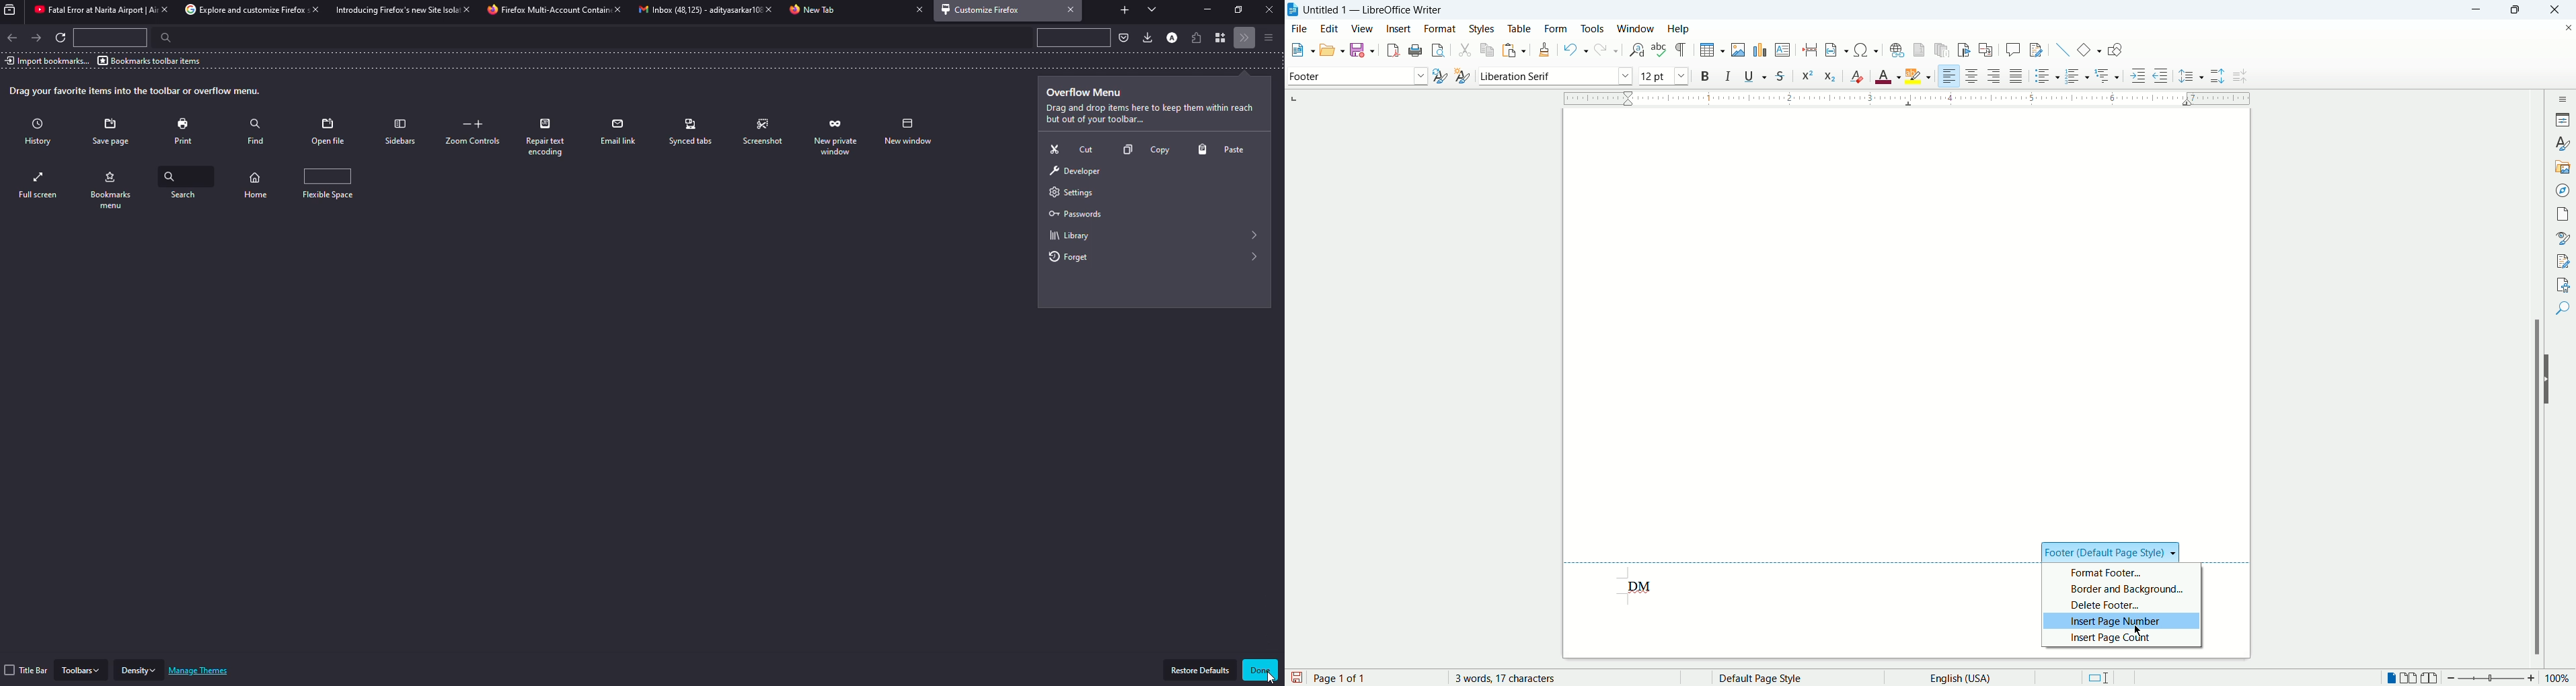 The height and width of the screenshot is (700, 2576). Describe the element at coordinates (1741, 50) in the screenshot. I see `insert image` at that location.